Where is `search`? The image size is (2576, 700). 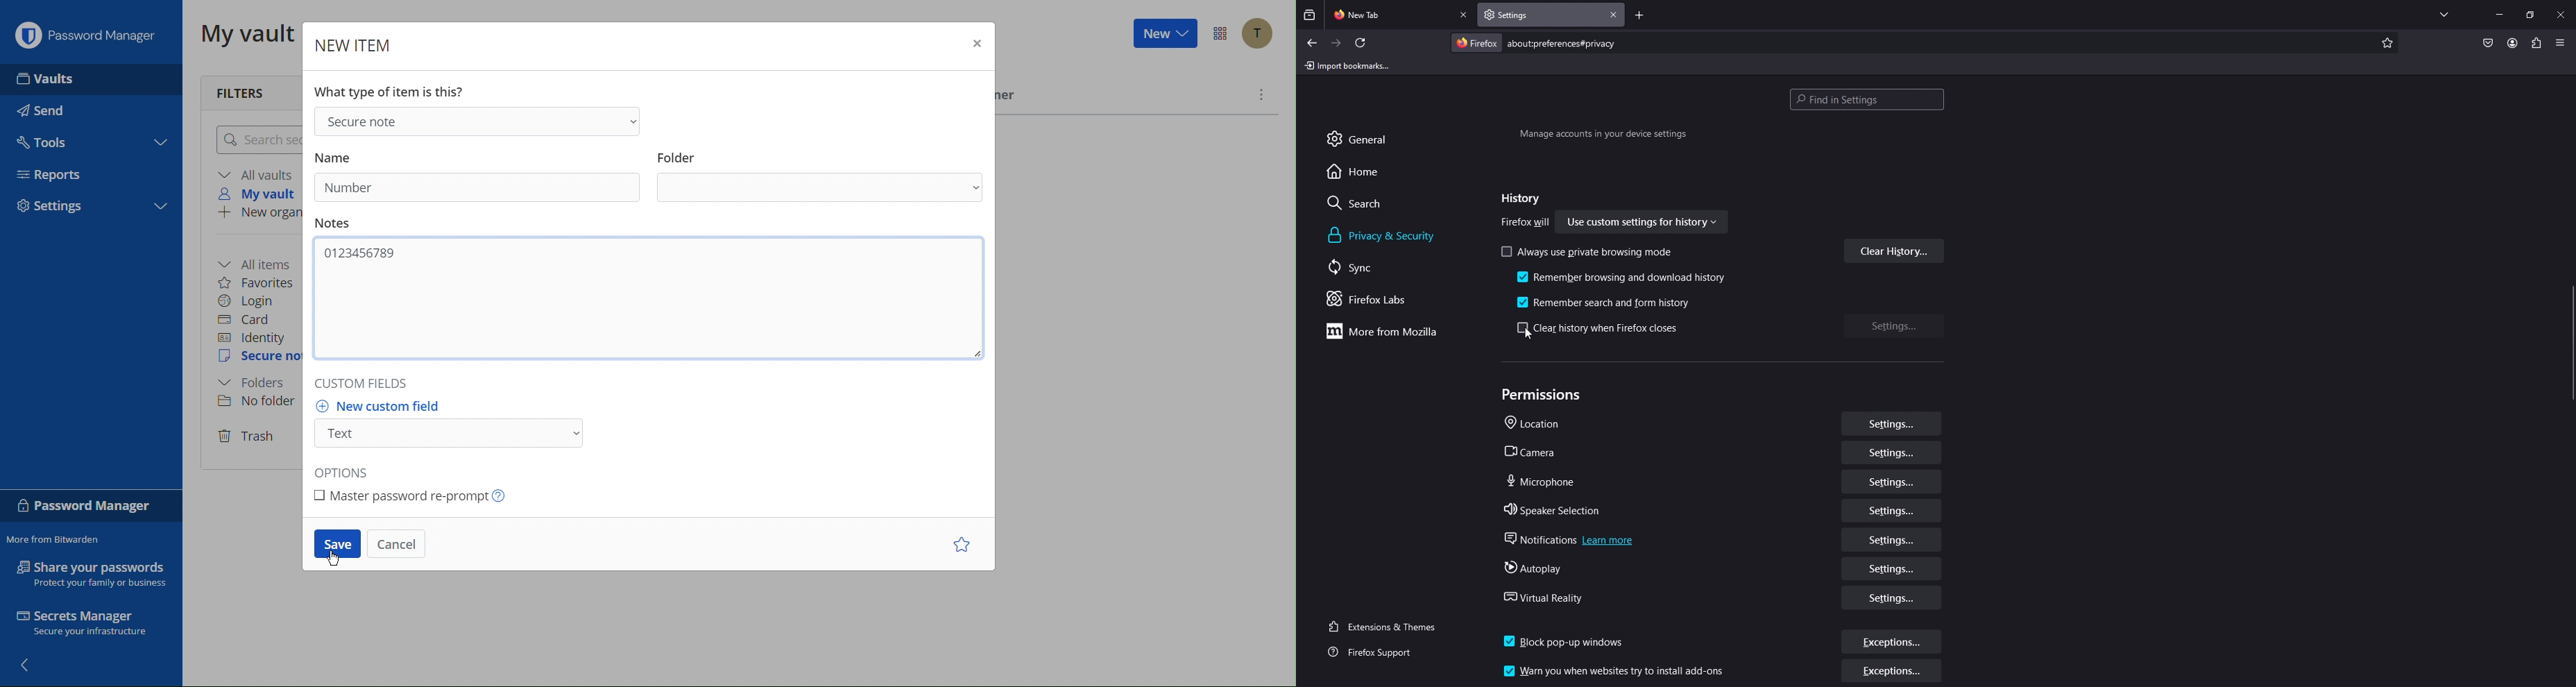 search is located at coordinates (1367, 203).